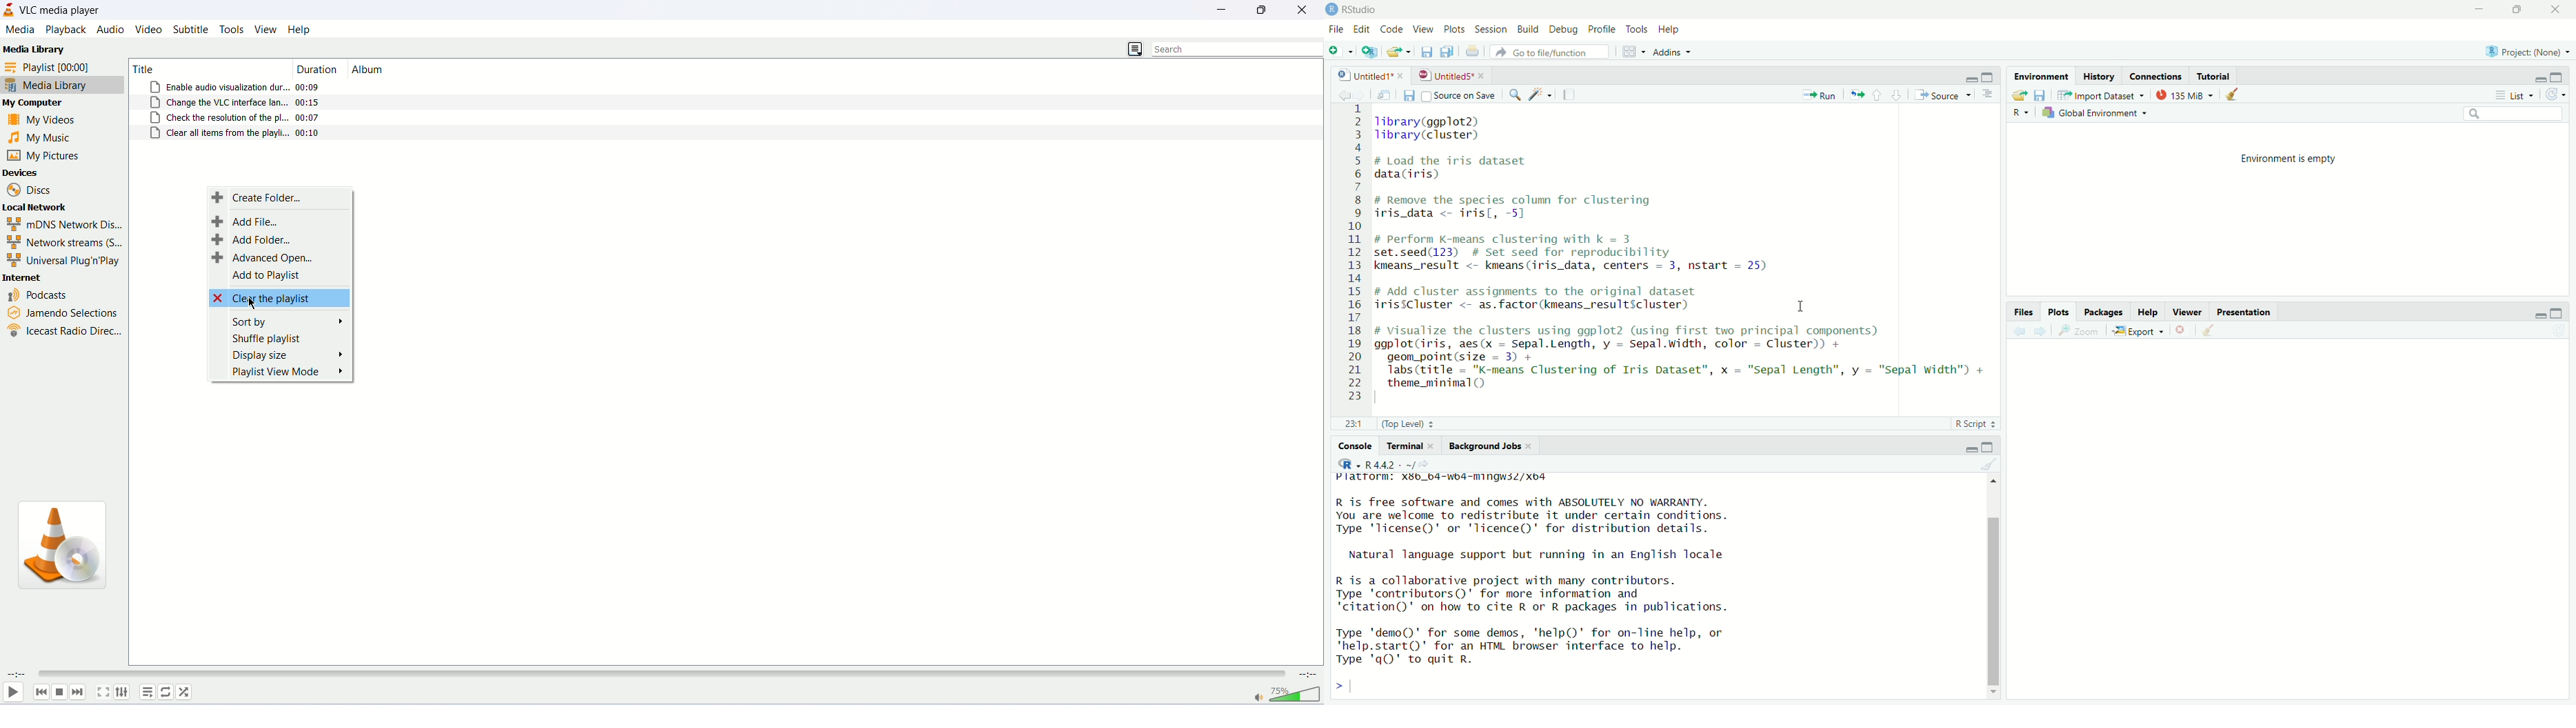 The height and width of the screenshot is (728, 2576). What do you see at coordinates (1672, 52) in the screenshot?
I see `addins` at bounding box center [1672, 52].